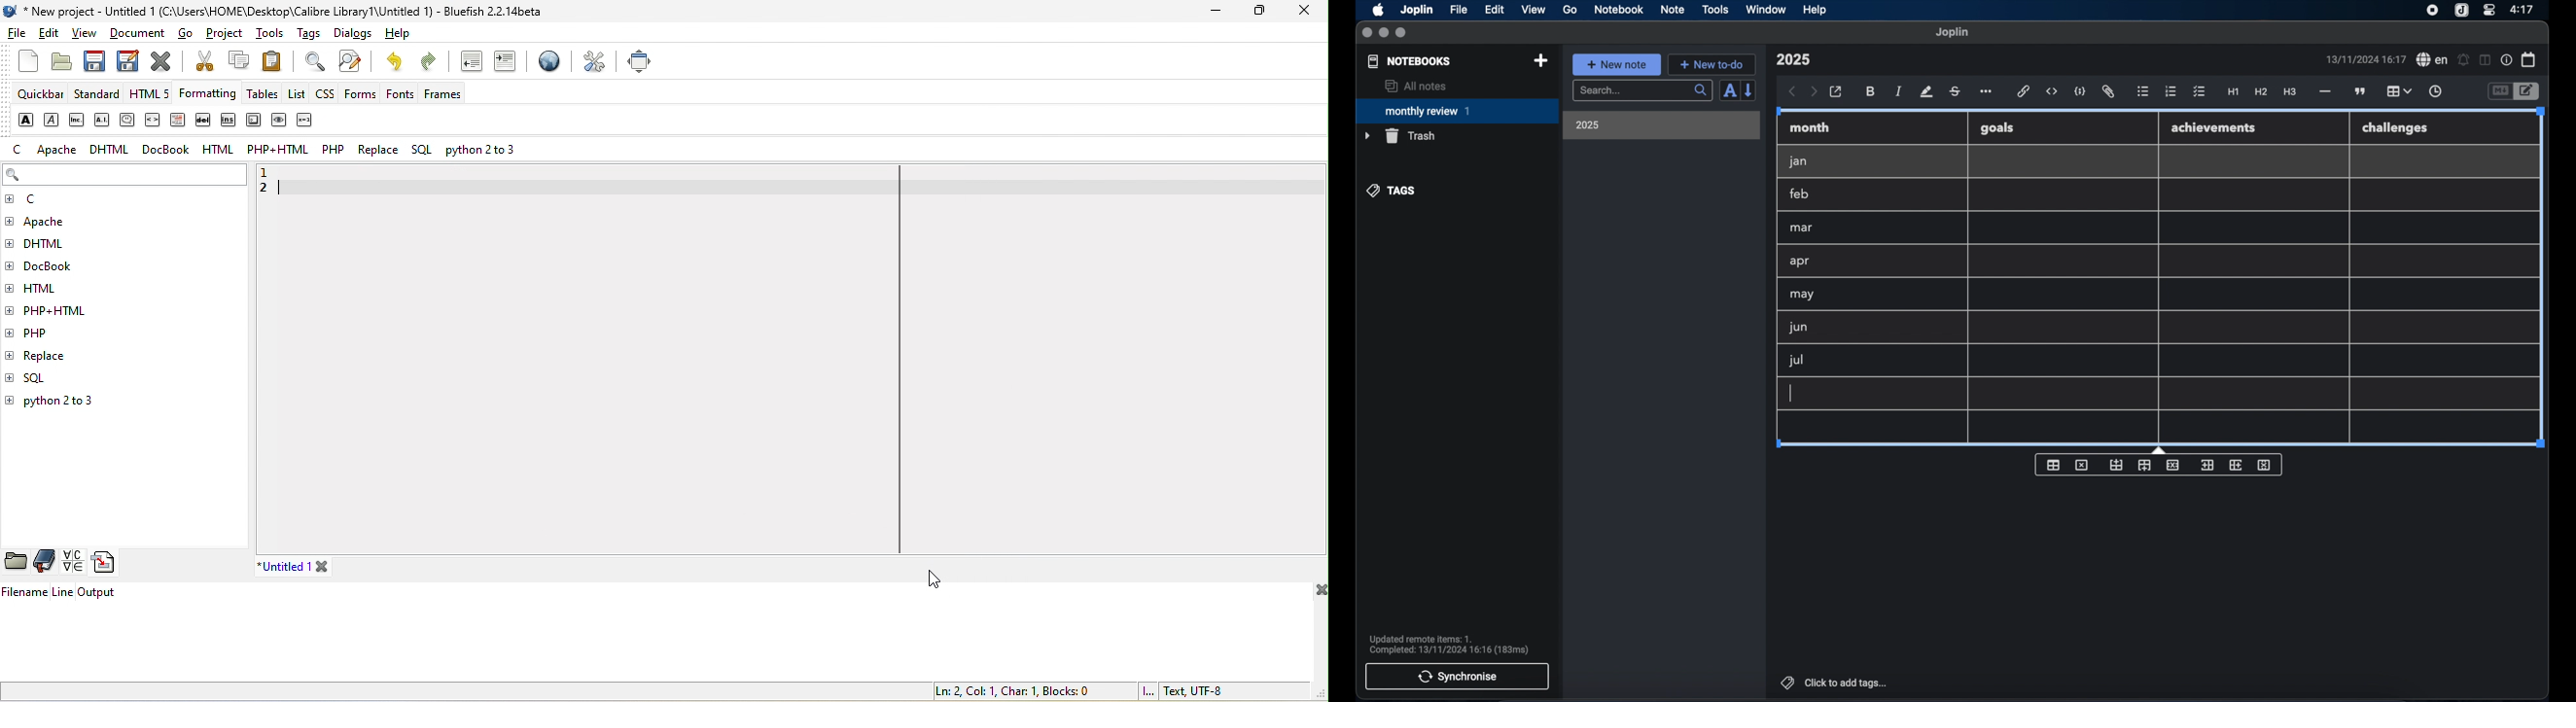 The image size is (2576, 728). Describe the element at coordinates (2433, 60) in the screenshot. I see `spel check` at that location.